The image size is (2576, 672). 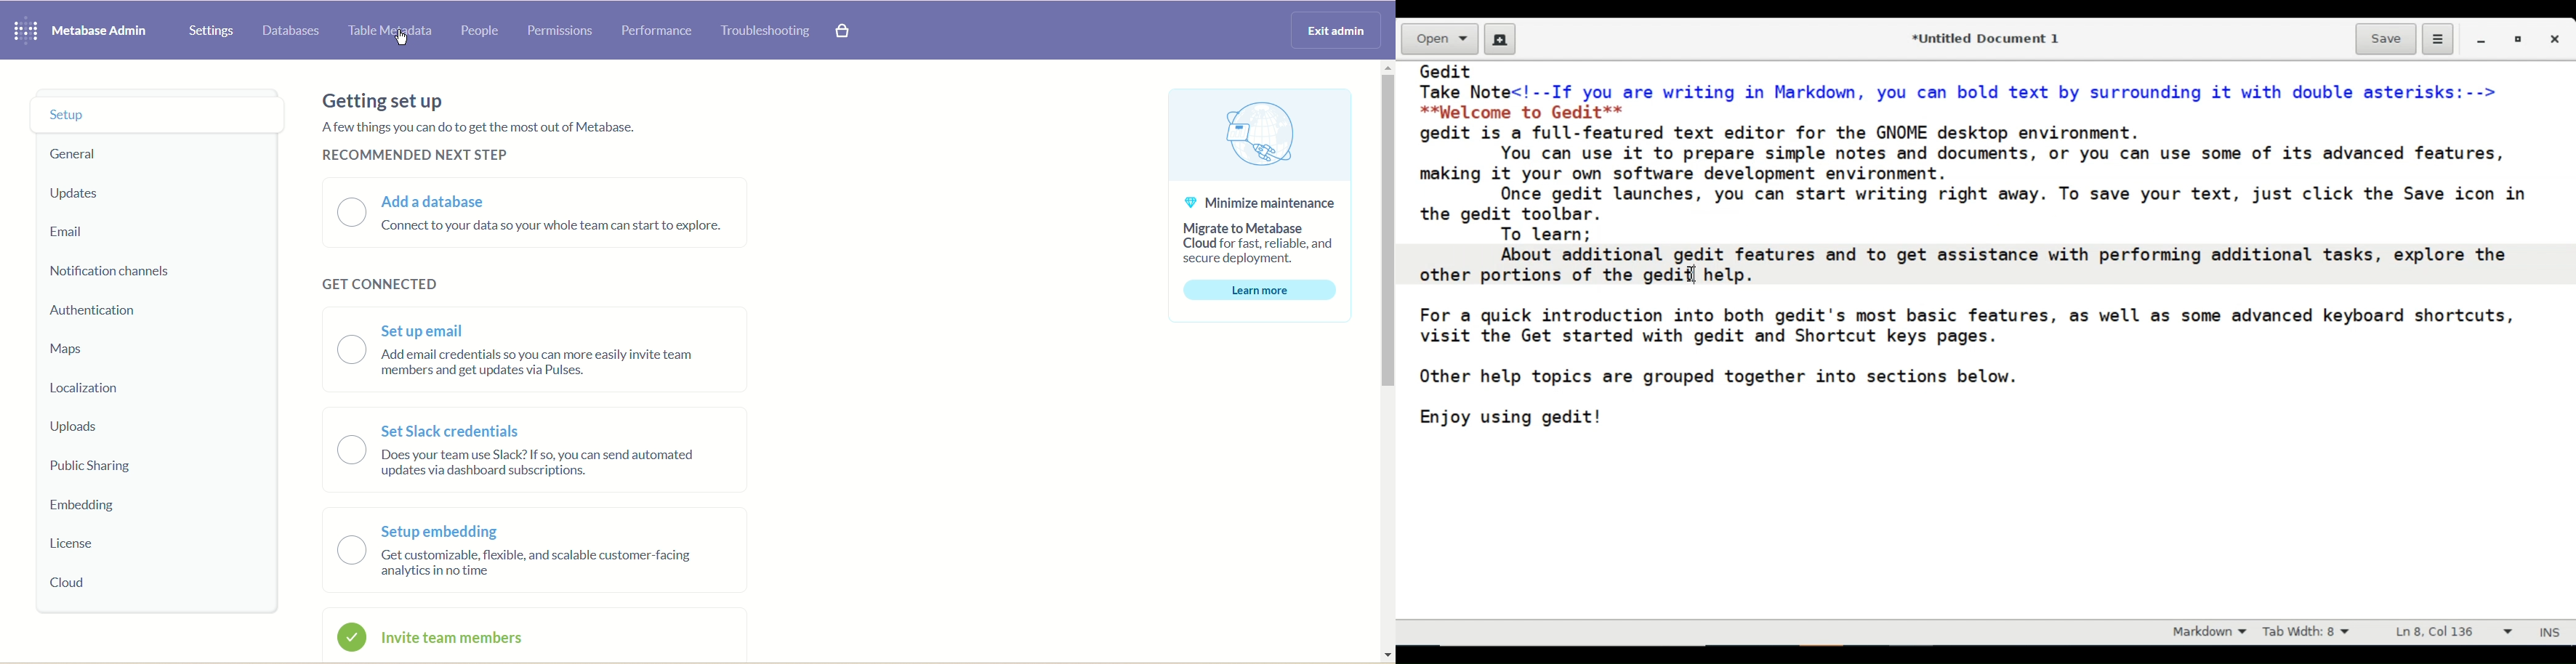 I want to click on Public sharing, so click(x=121, y=463).